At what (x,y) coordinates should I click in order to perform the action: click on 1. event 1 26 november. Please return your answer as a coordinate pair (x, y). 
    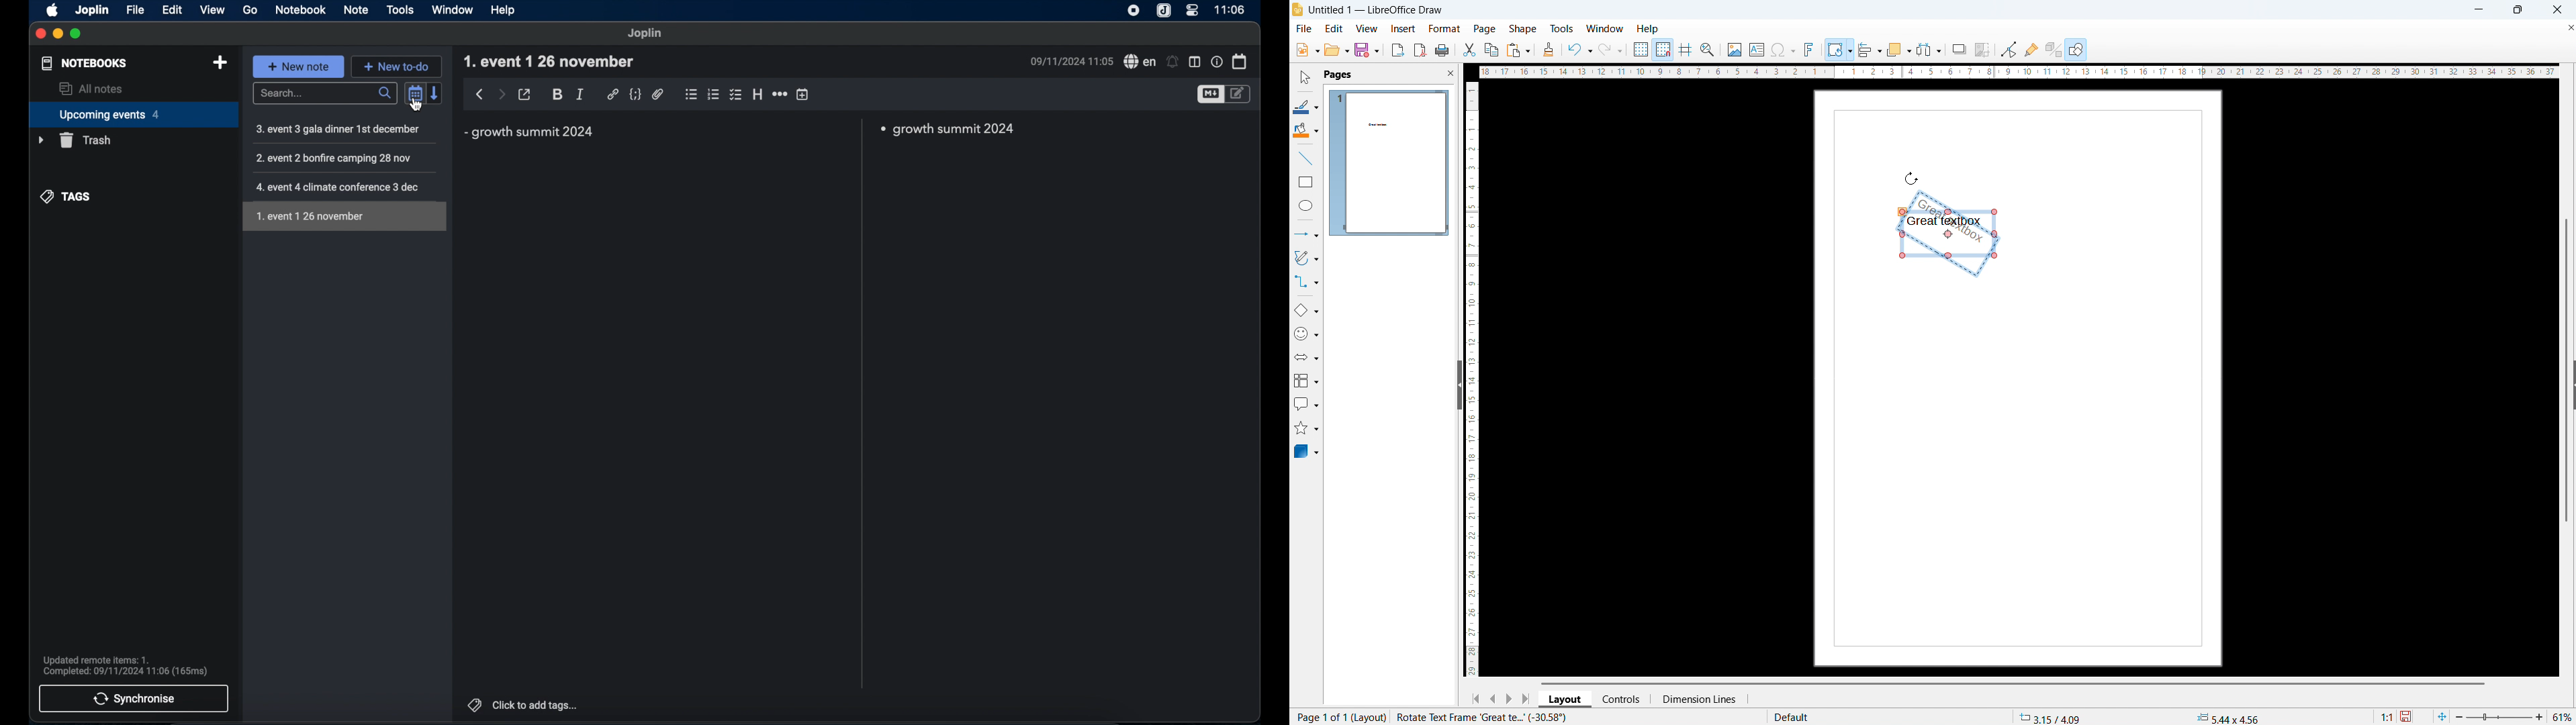
    Looking at the image, I should click on (549, 61).